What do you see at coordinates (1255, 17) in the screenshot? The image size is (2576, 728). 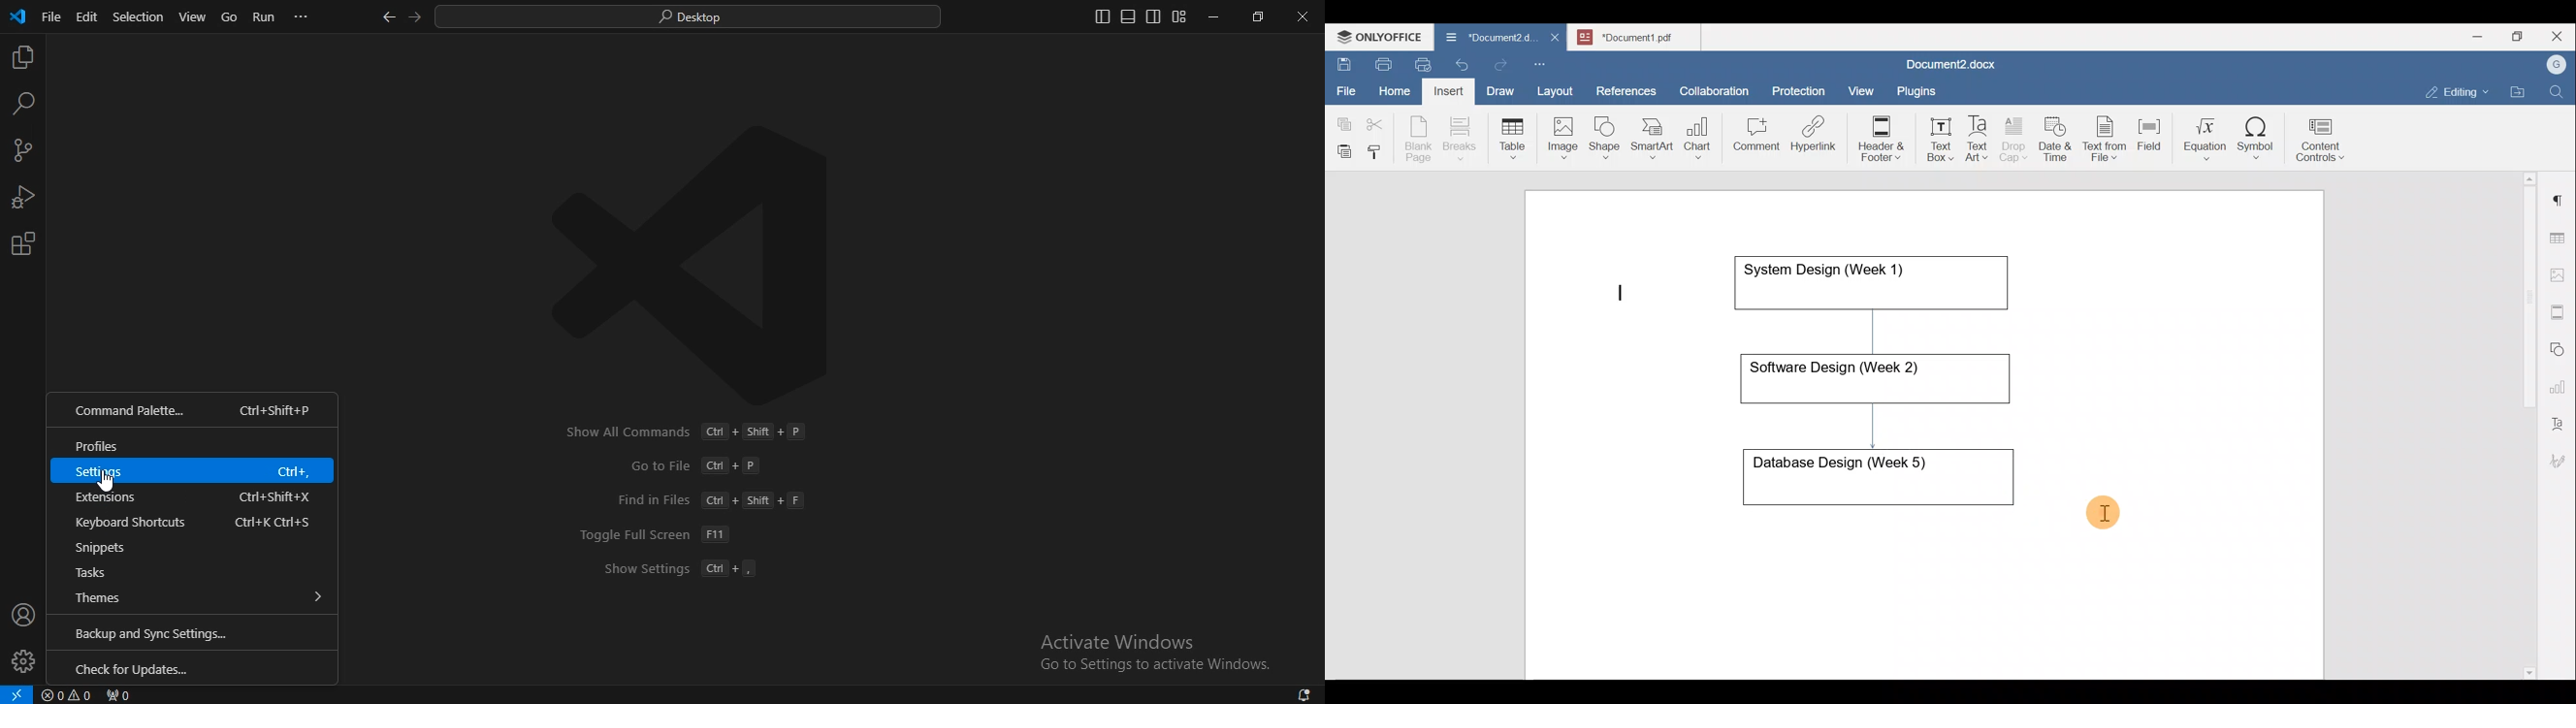 I see `restore windows` at bounding box center [1255, 17].